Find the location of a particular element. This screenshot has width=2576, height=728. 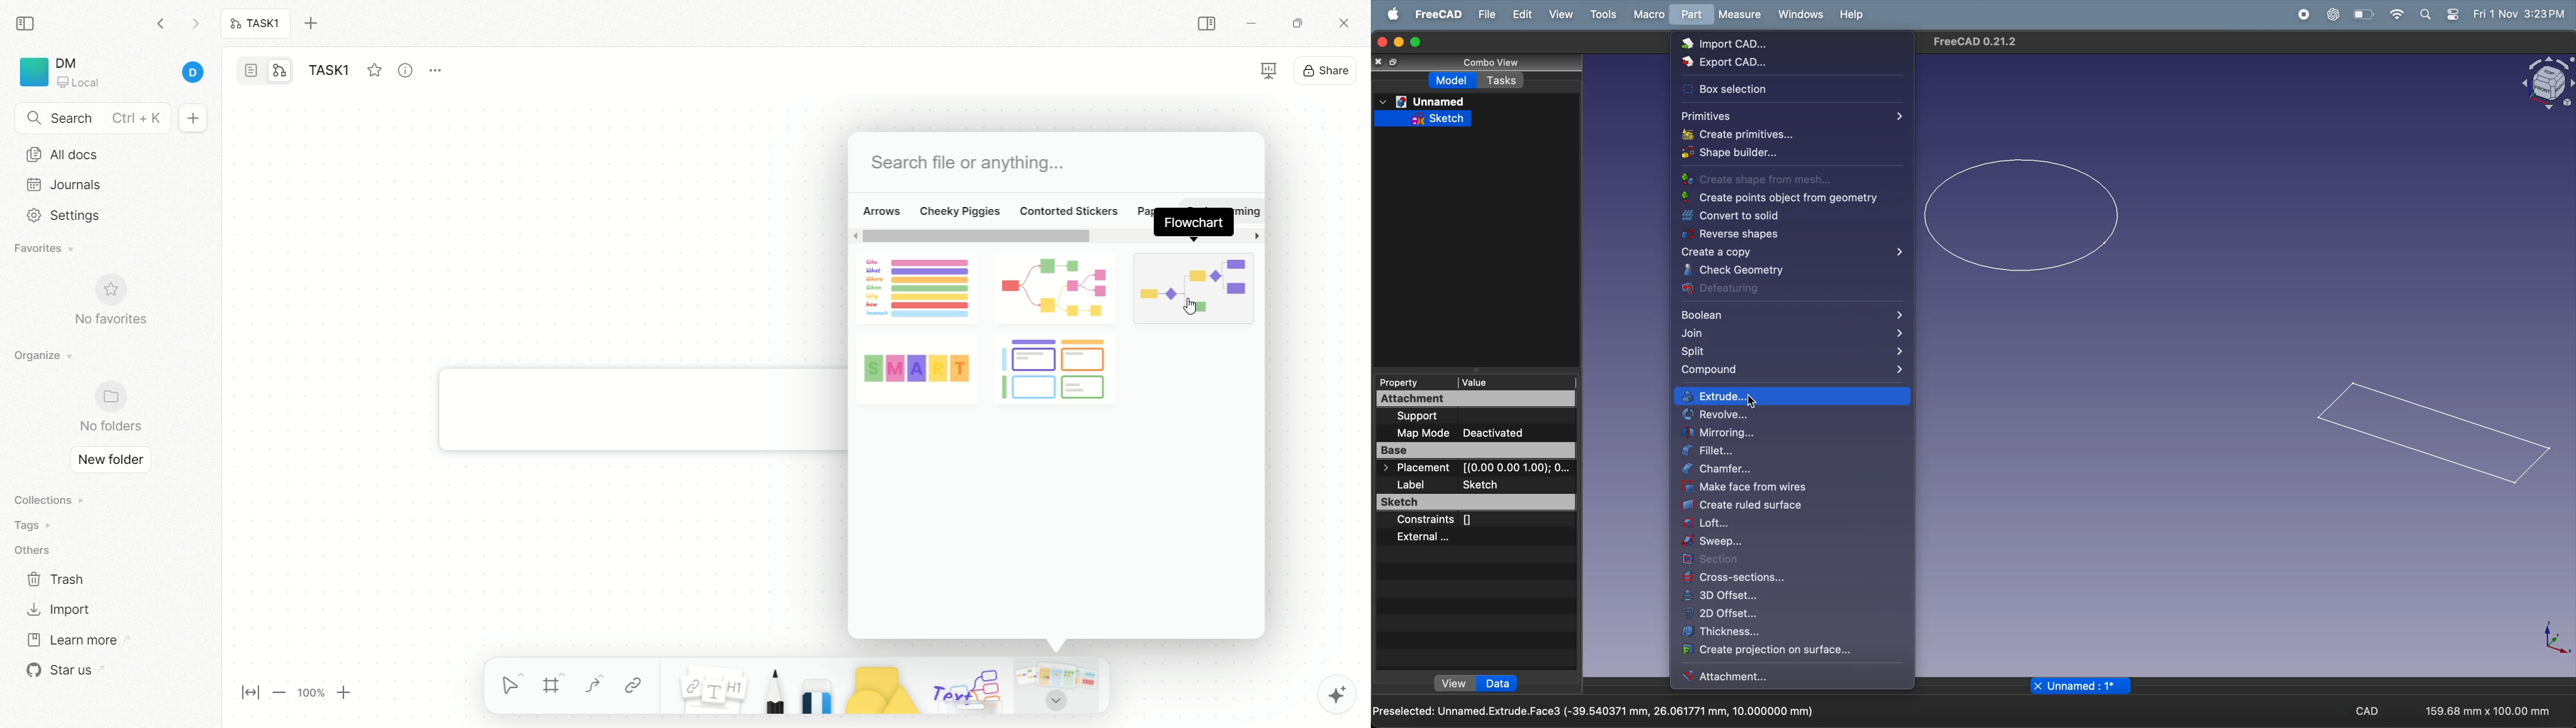

Sketch is located at coordinates (1474, 502).